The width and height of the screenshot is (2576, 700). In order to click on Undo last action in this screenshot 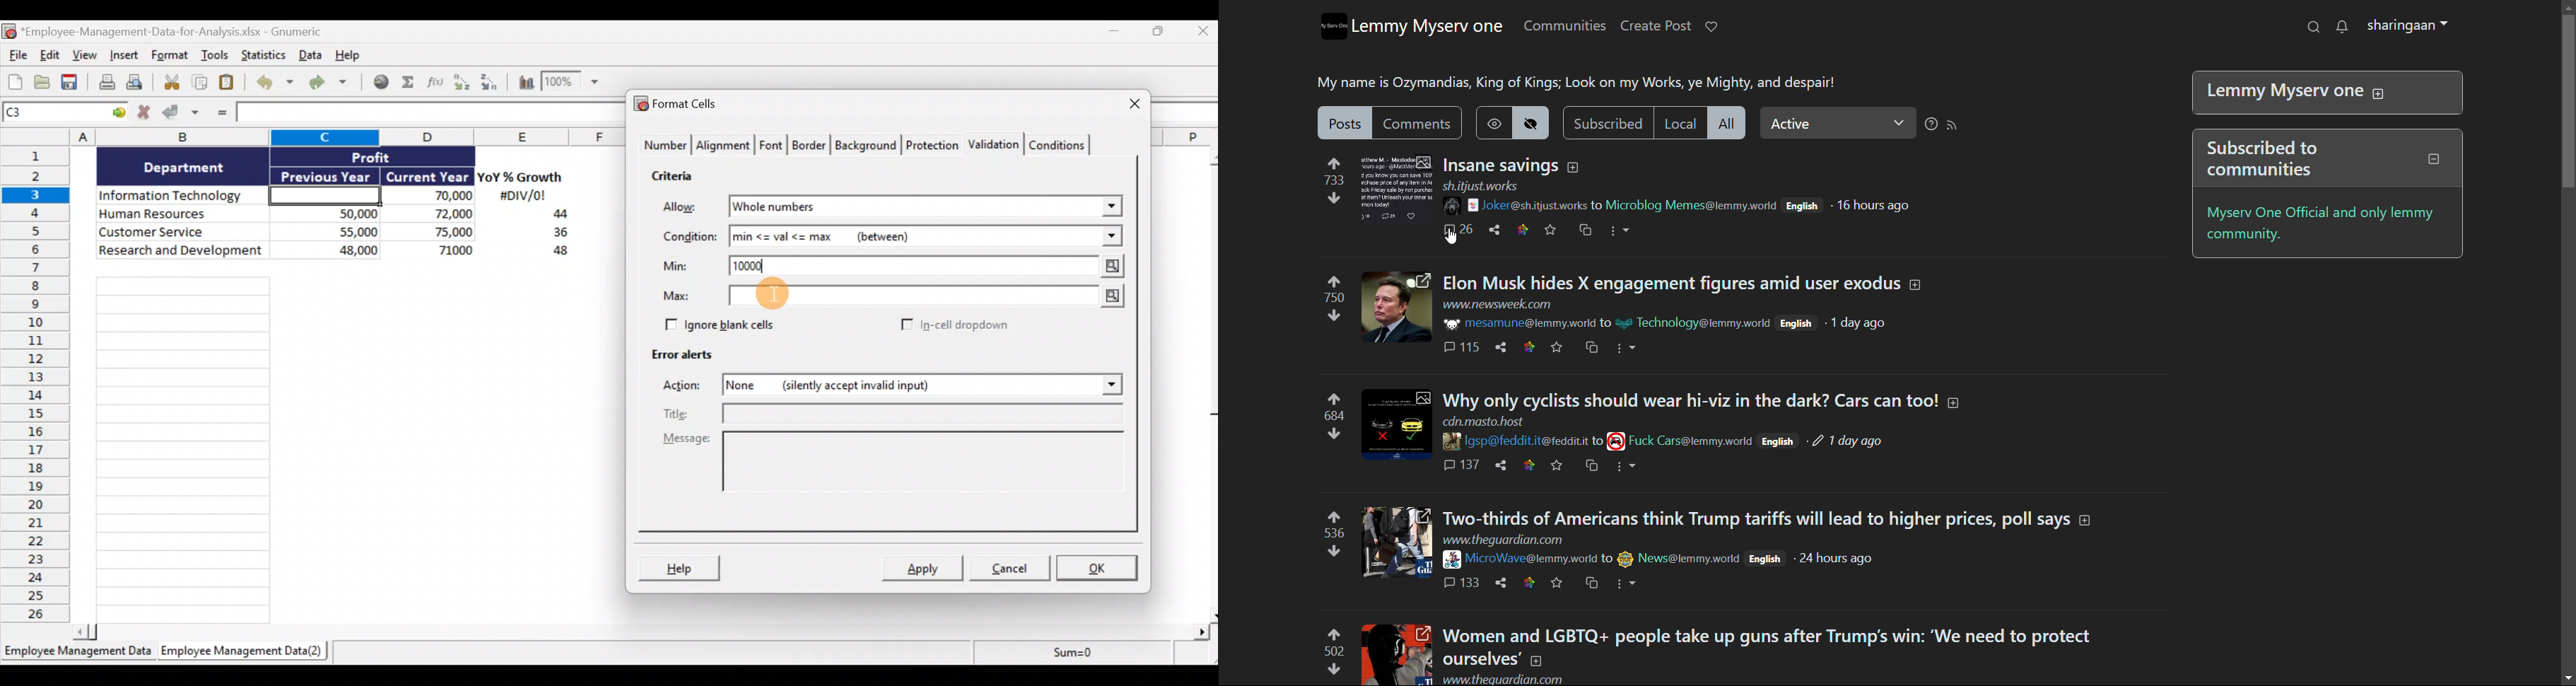, I will do `click(277, 83)`.